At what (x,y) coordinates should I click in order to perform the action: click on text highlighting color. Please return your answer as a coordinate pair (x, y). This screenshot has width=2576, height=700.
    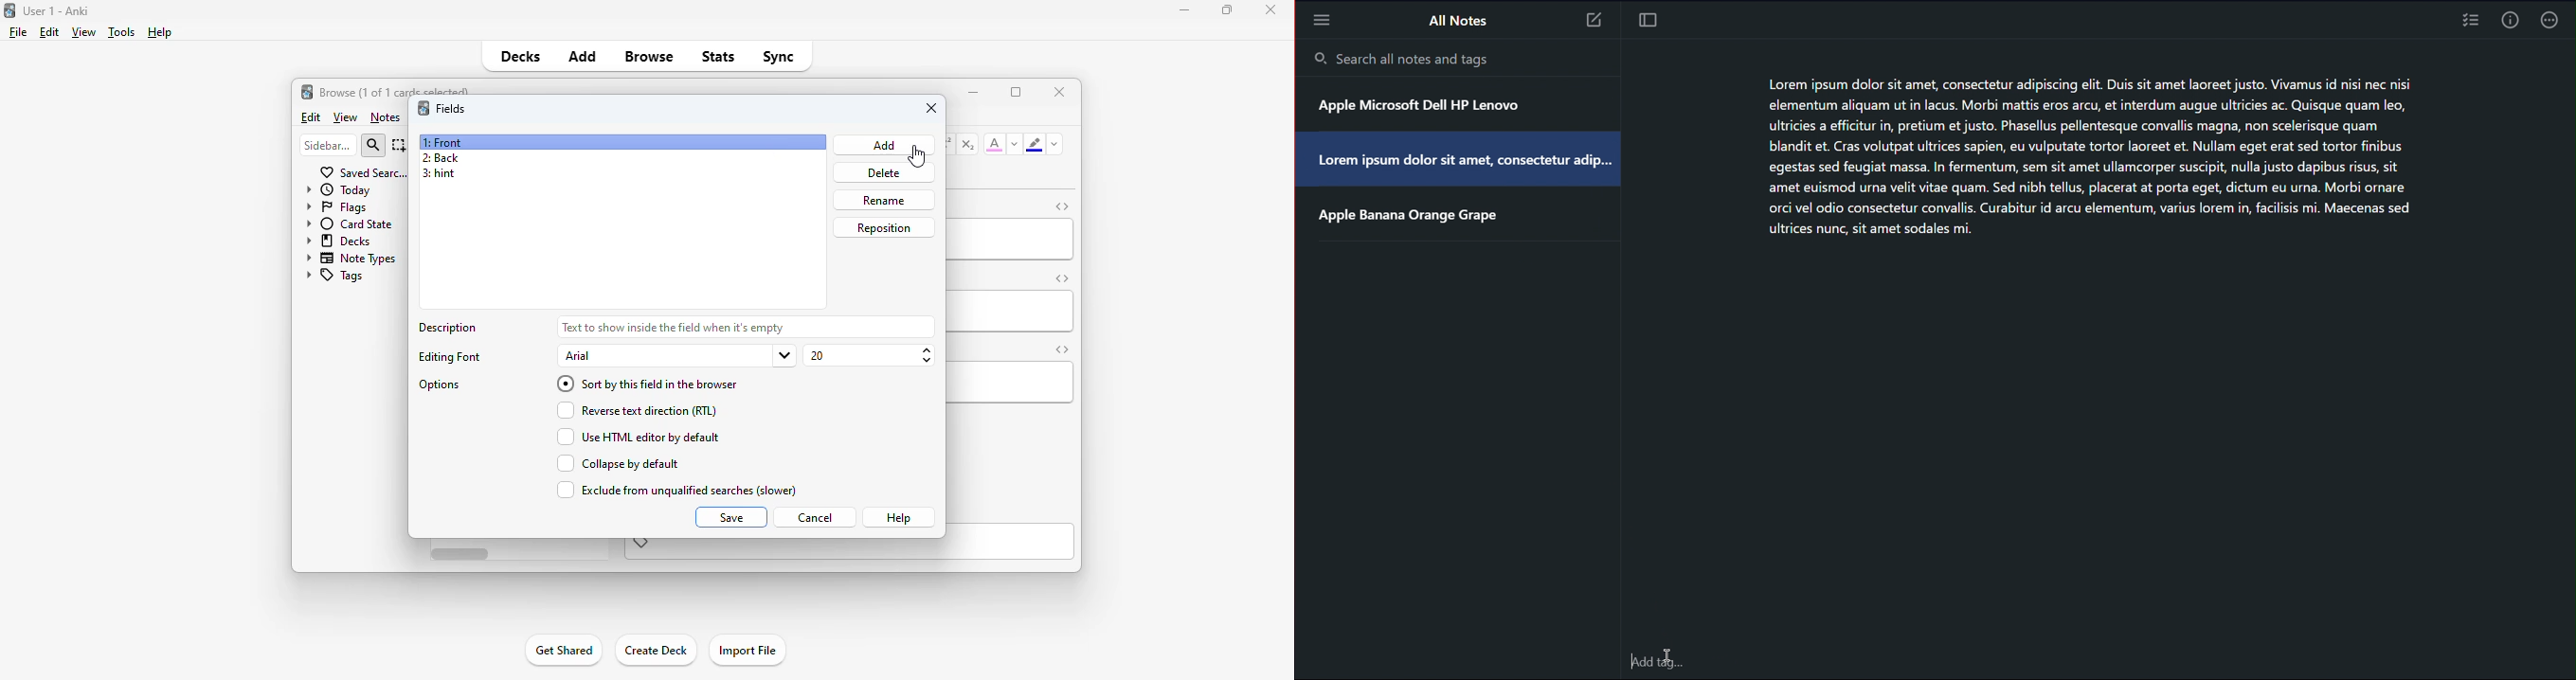
    Looking at the image, I should click on (1034, 144).